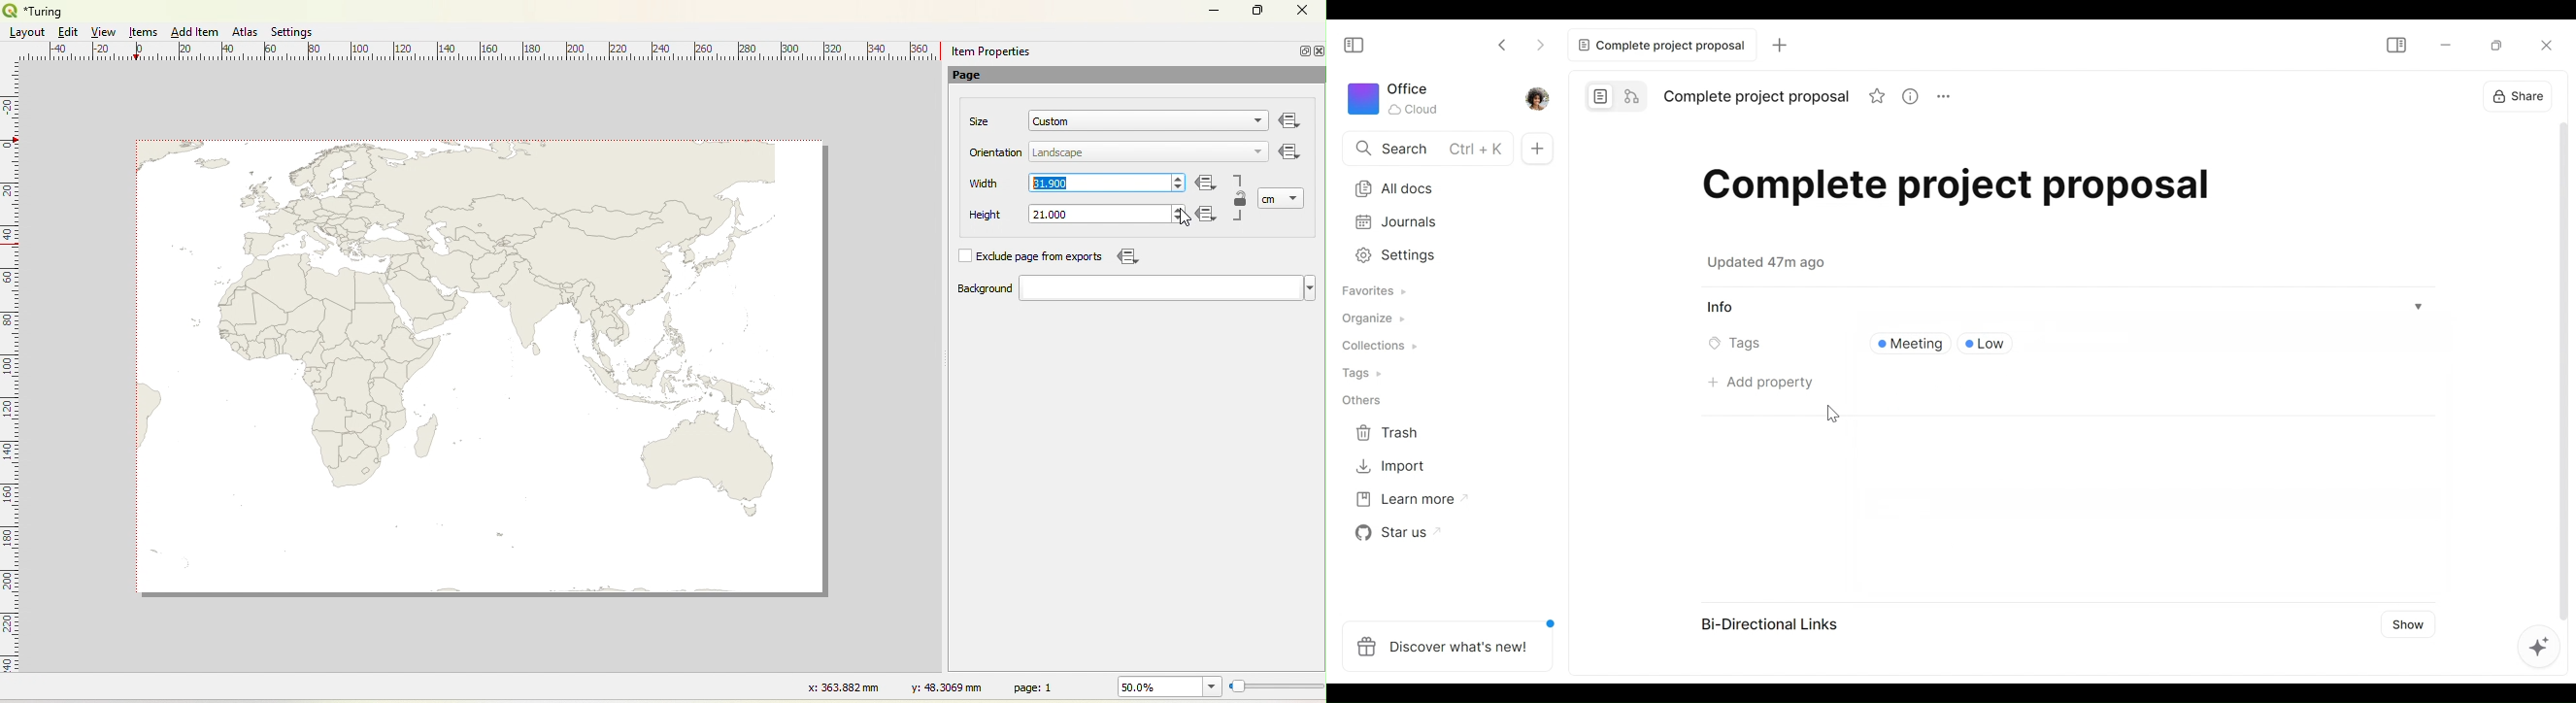 The image size is (2576, 728). Describe the element at coordinates (1302, 50) in the screenshot. I see `Minimize` at that location.